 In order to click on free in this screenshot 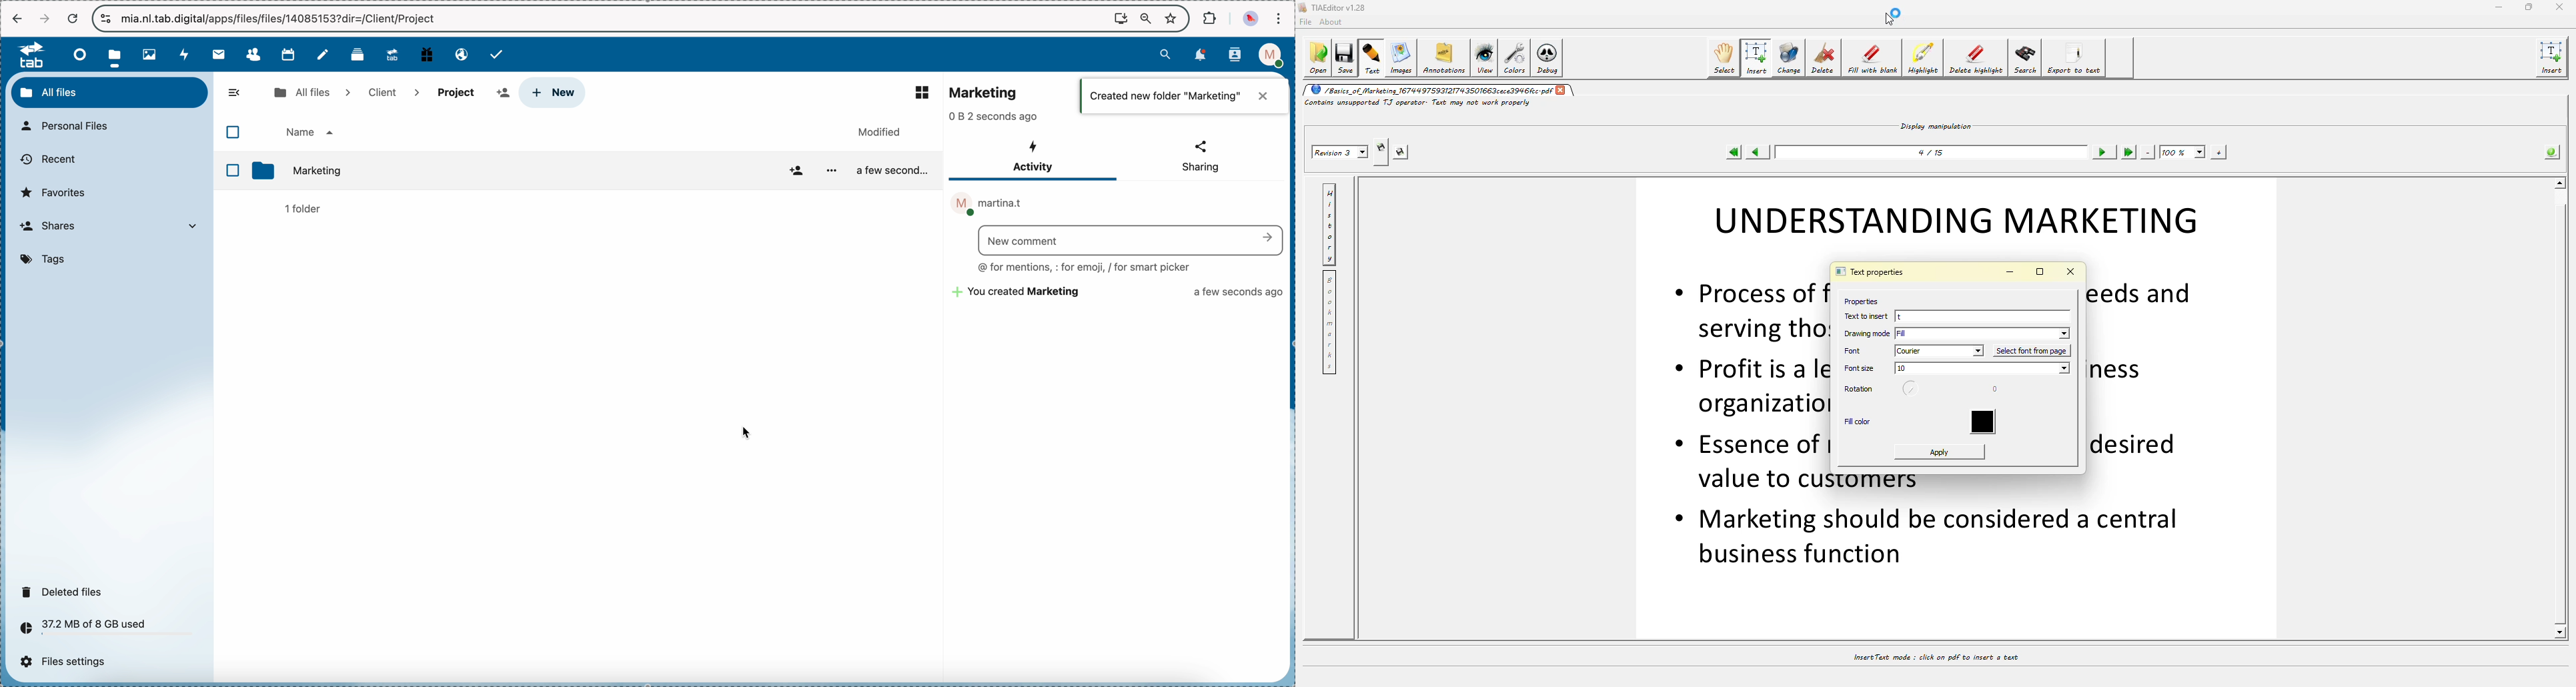, I will do `click(427, 54)`.